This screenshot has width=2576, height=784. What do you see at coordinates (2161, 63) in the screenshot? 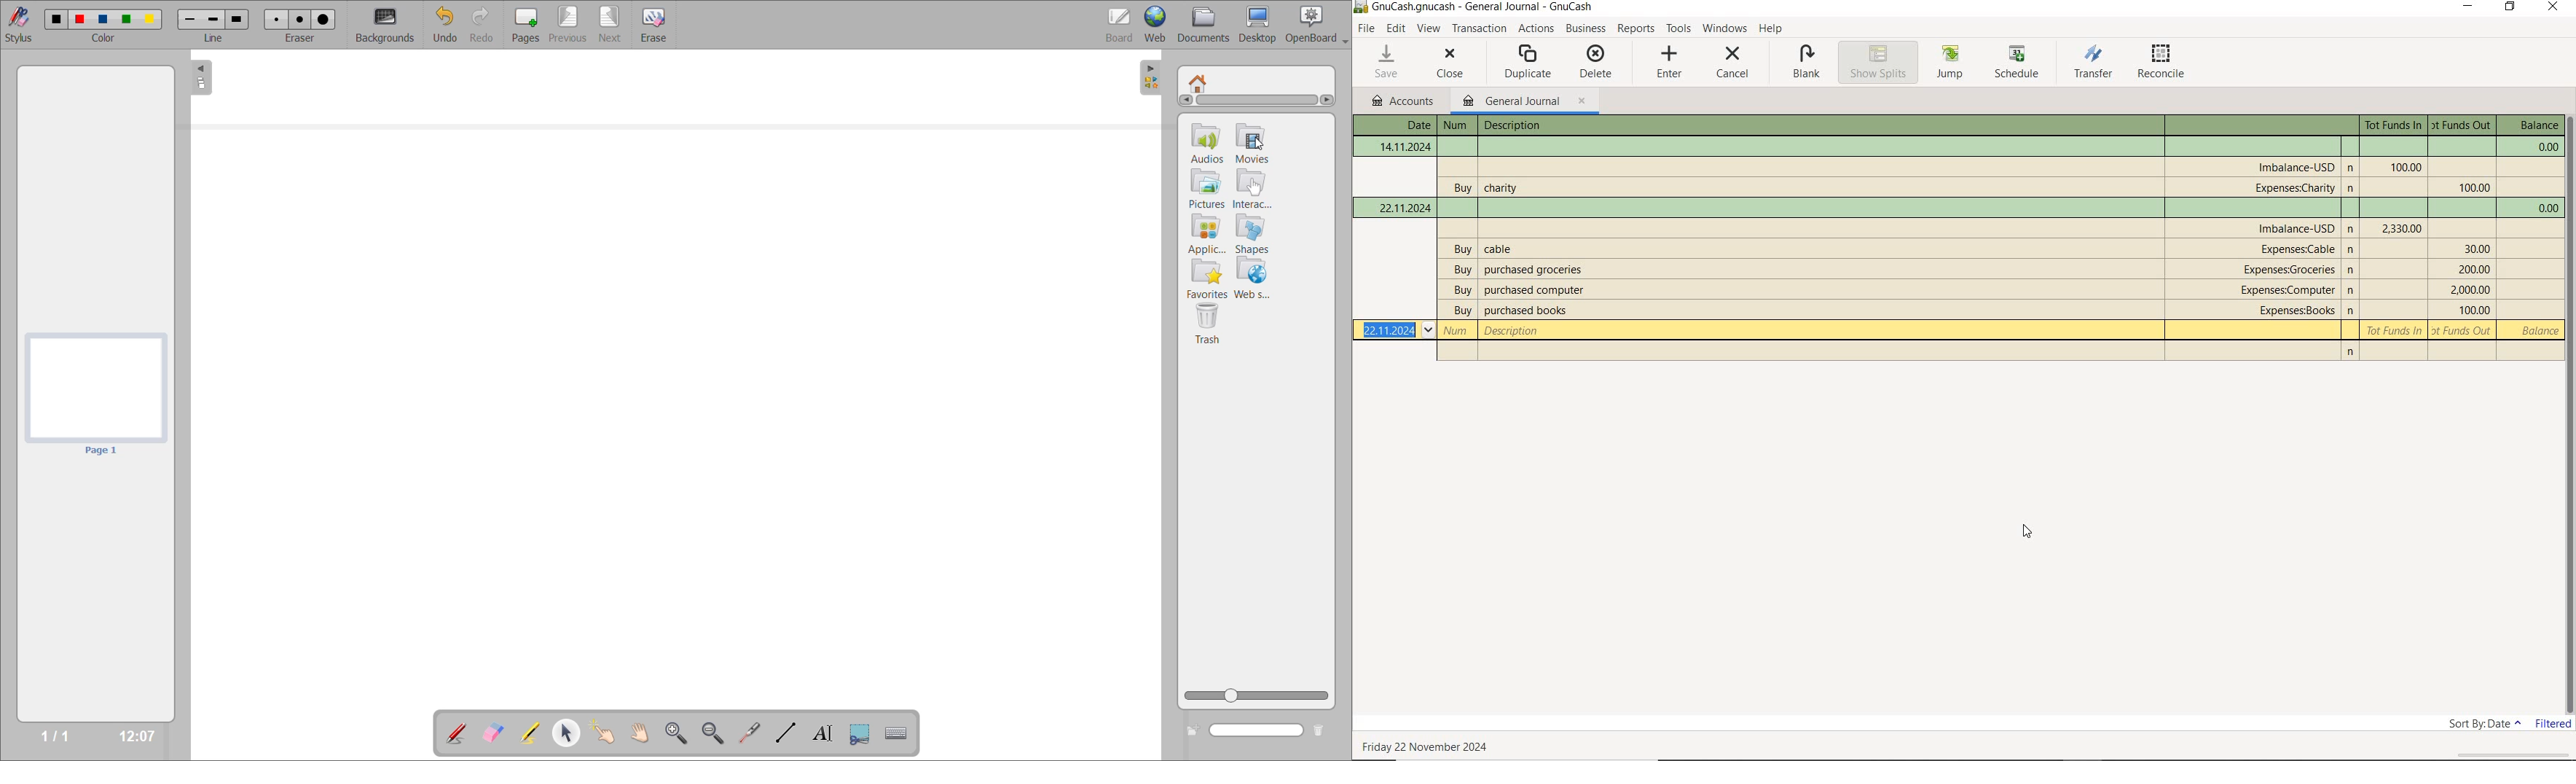
I see `RECONCILE` at bounding box center [2161, 63].